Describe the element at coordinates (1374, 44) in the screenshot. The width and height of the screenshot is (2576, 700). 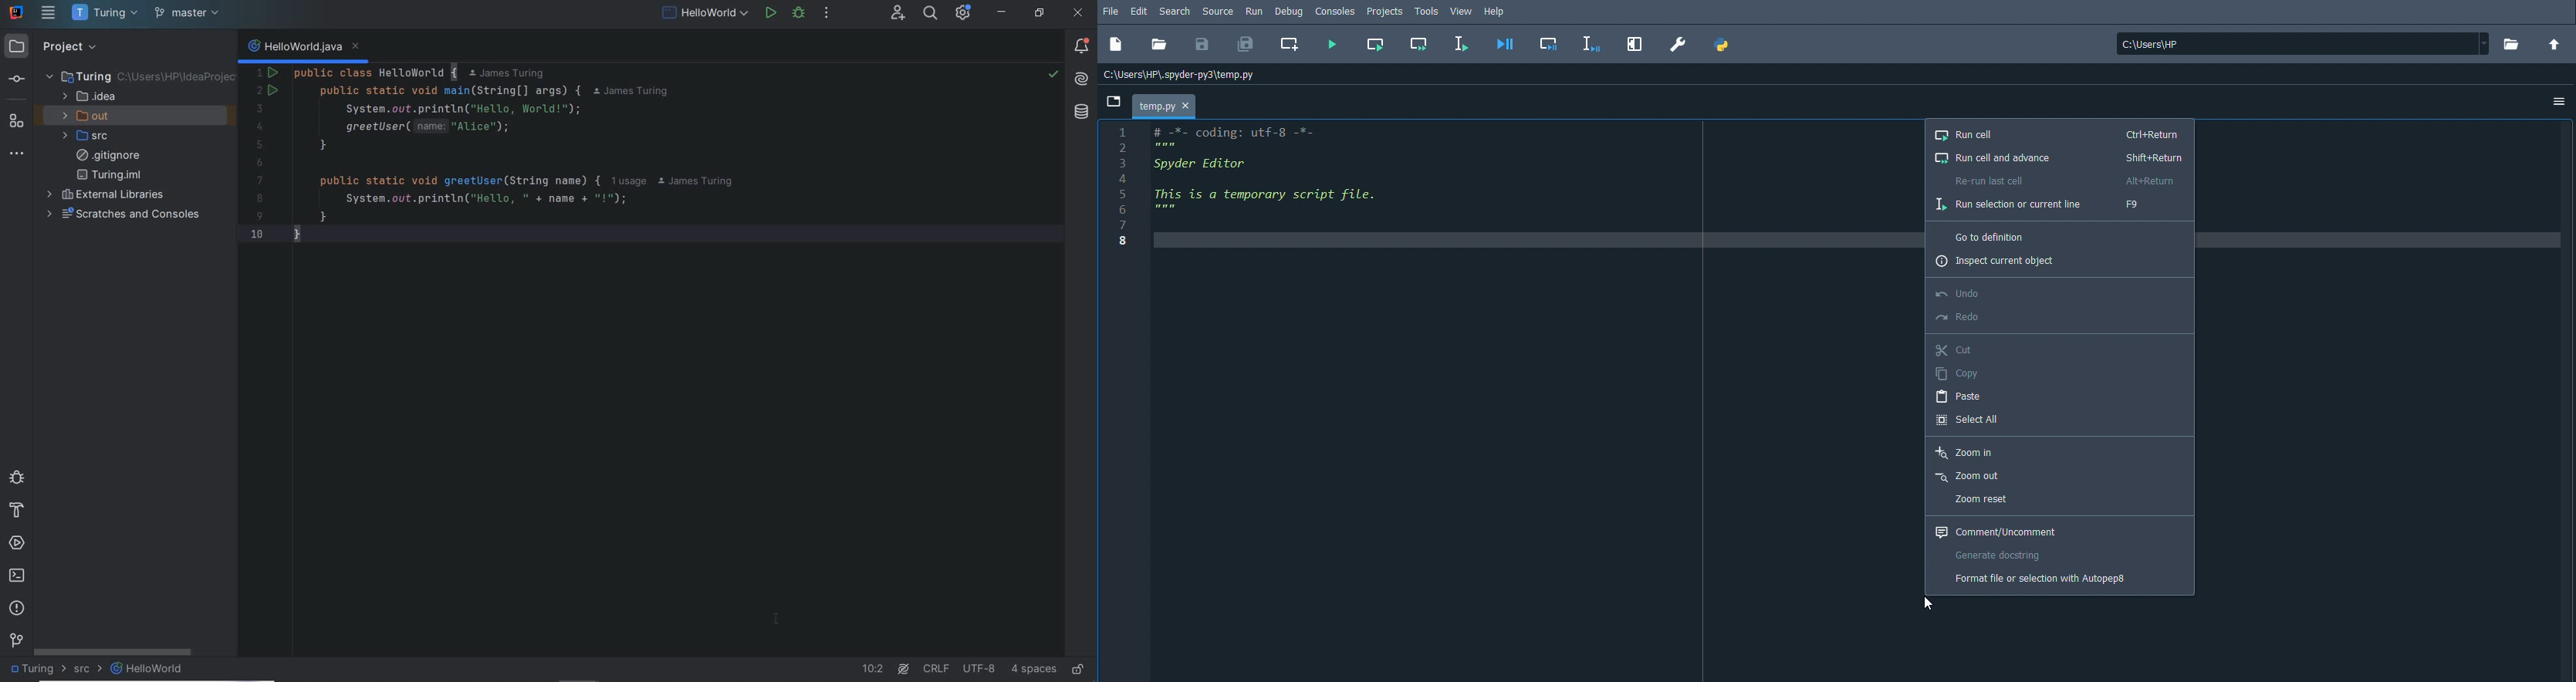
I see `Run current cell` at that location.